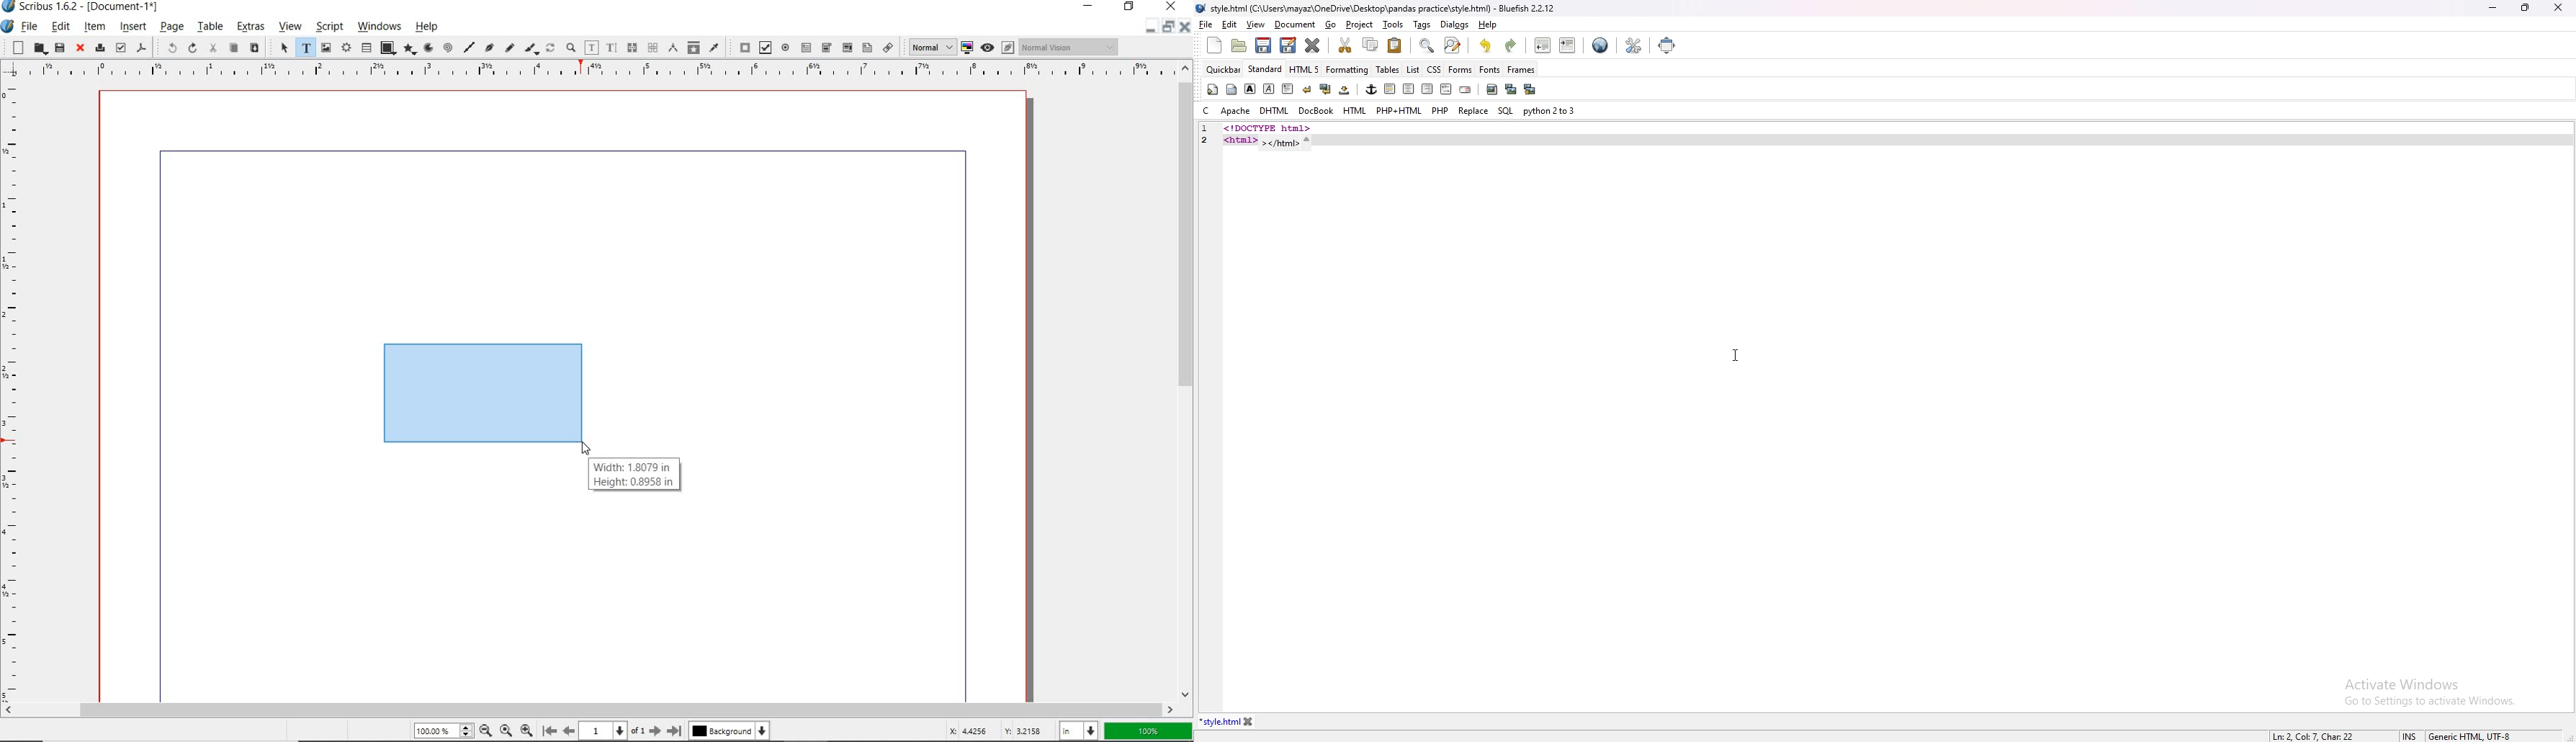 The width and height of the screenshot is (2576, 756). I want to click on redo, so click(193, 48).